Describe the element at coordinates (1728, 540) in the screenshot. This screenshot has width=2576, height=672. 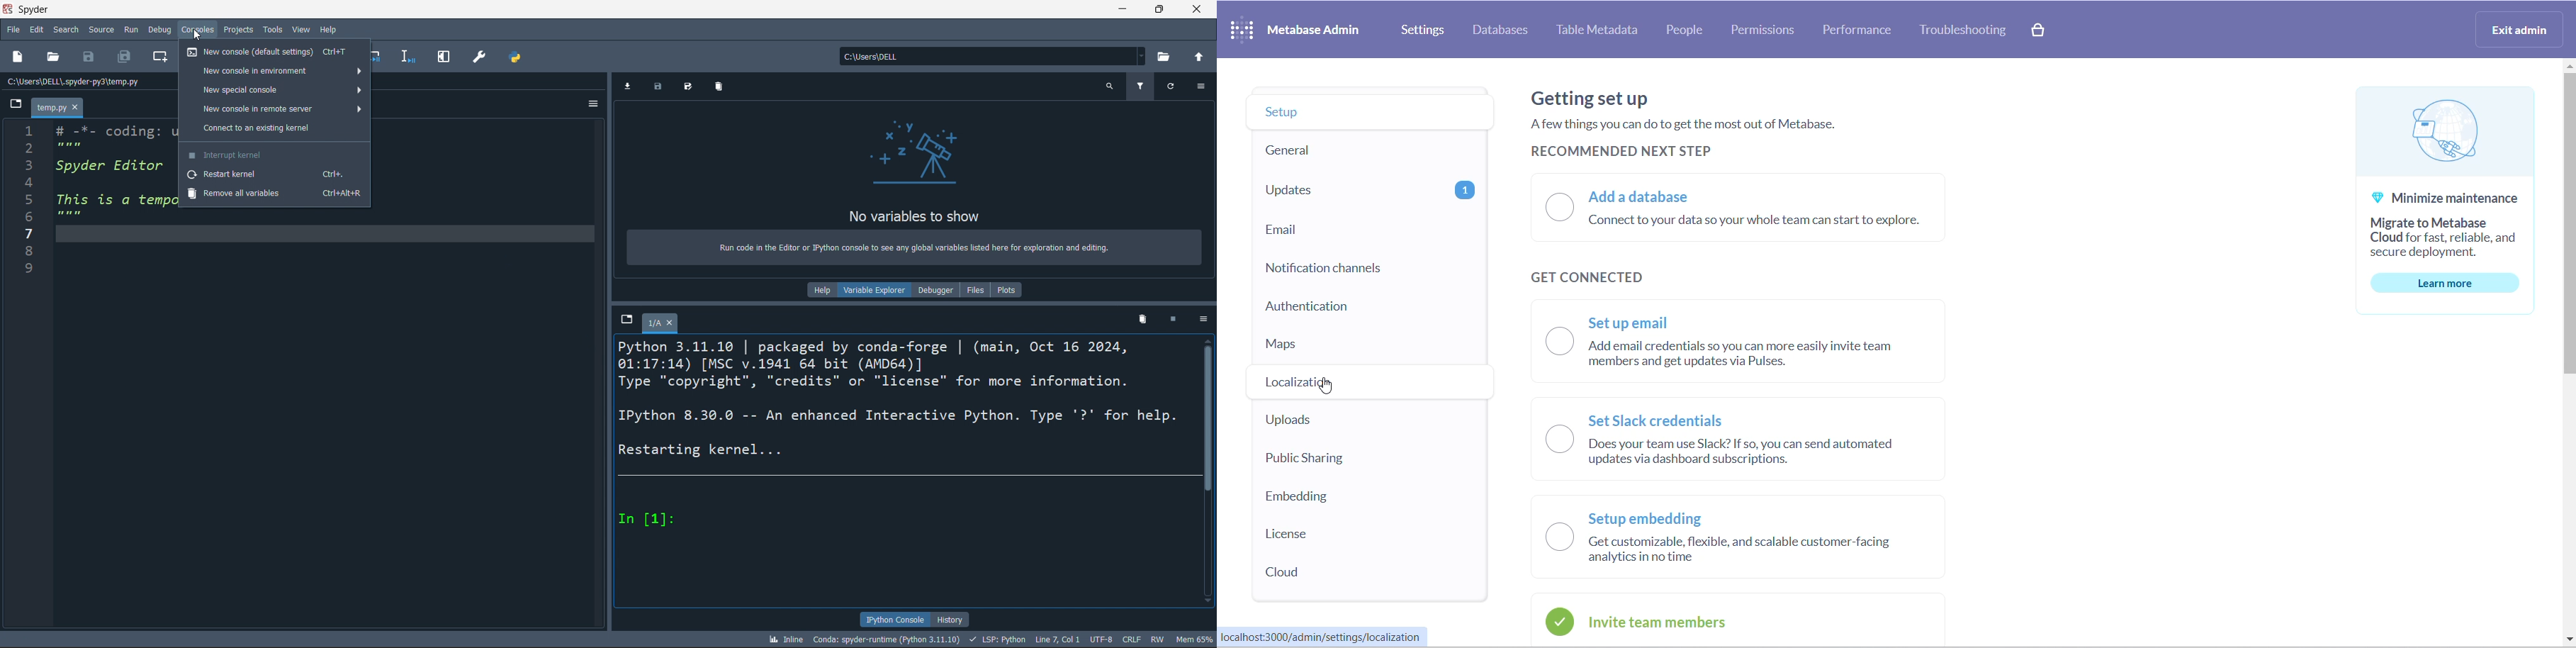
I see `Setup embedding
O Get customizable, flexible, and scalable customer-facing
analytics in no time` at that location.